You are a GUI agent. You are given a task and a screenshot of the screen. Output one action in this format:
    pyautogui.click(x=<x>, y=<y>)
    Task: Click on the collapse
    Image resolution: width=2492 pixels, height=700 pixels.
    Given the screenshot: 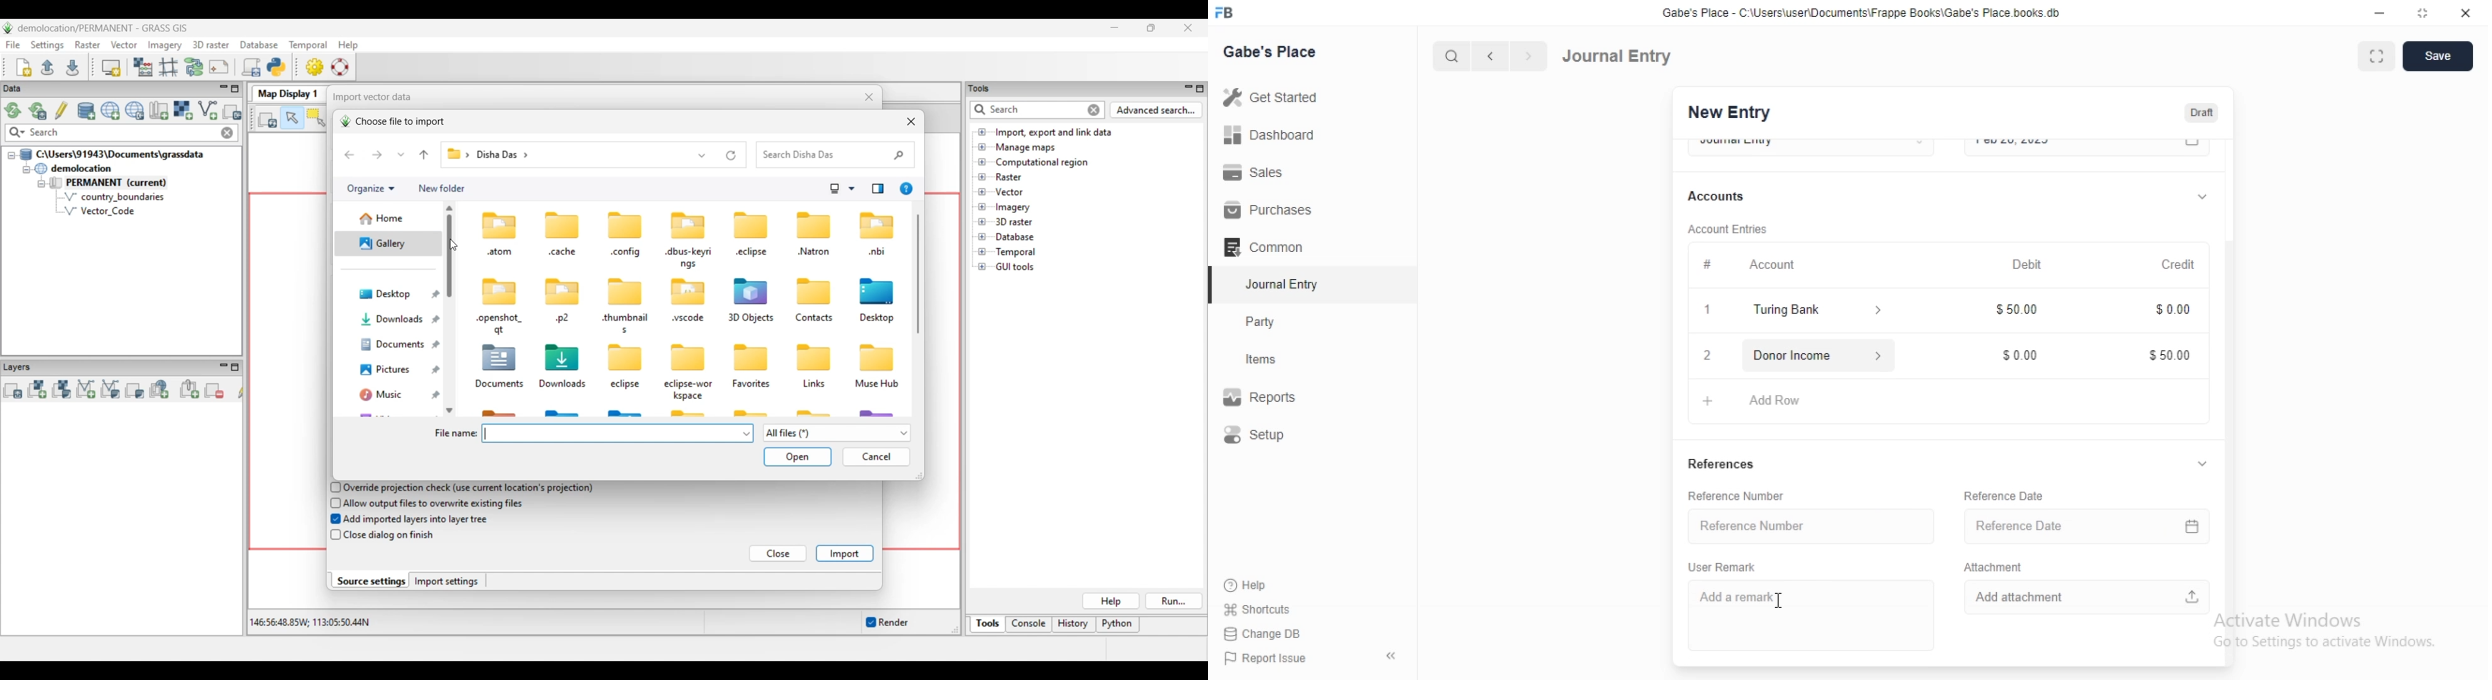 What is the action you would take?
    pyautogui.click(x=2202, y=465)
    